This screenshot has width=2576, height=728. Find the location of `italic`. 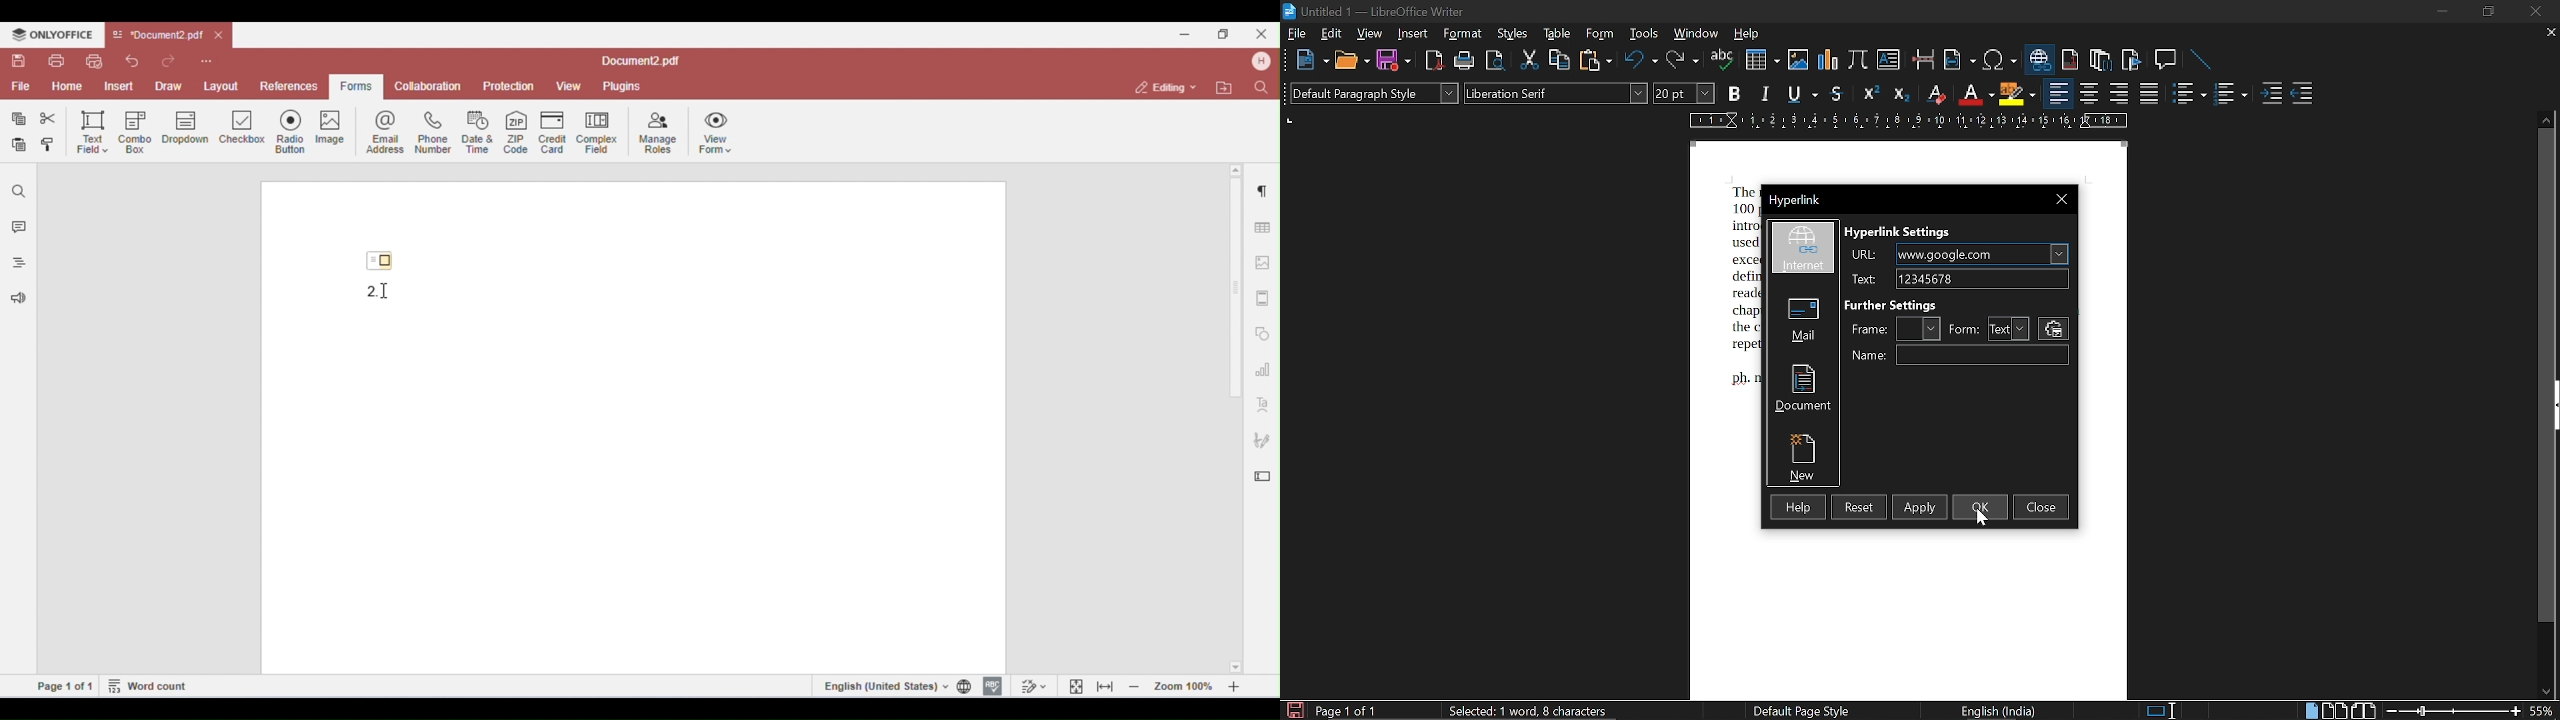

italic is located at coordinates (1766, 94).